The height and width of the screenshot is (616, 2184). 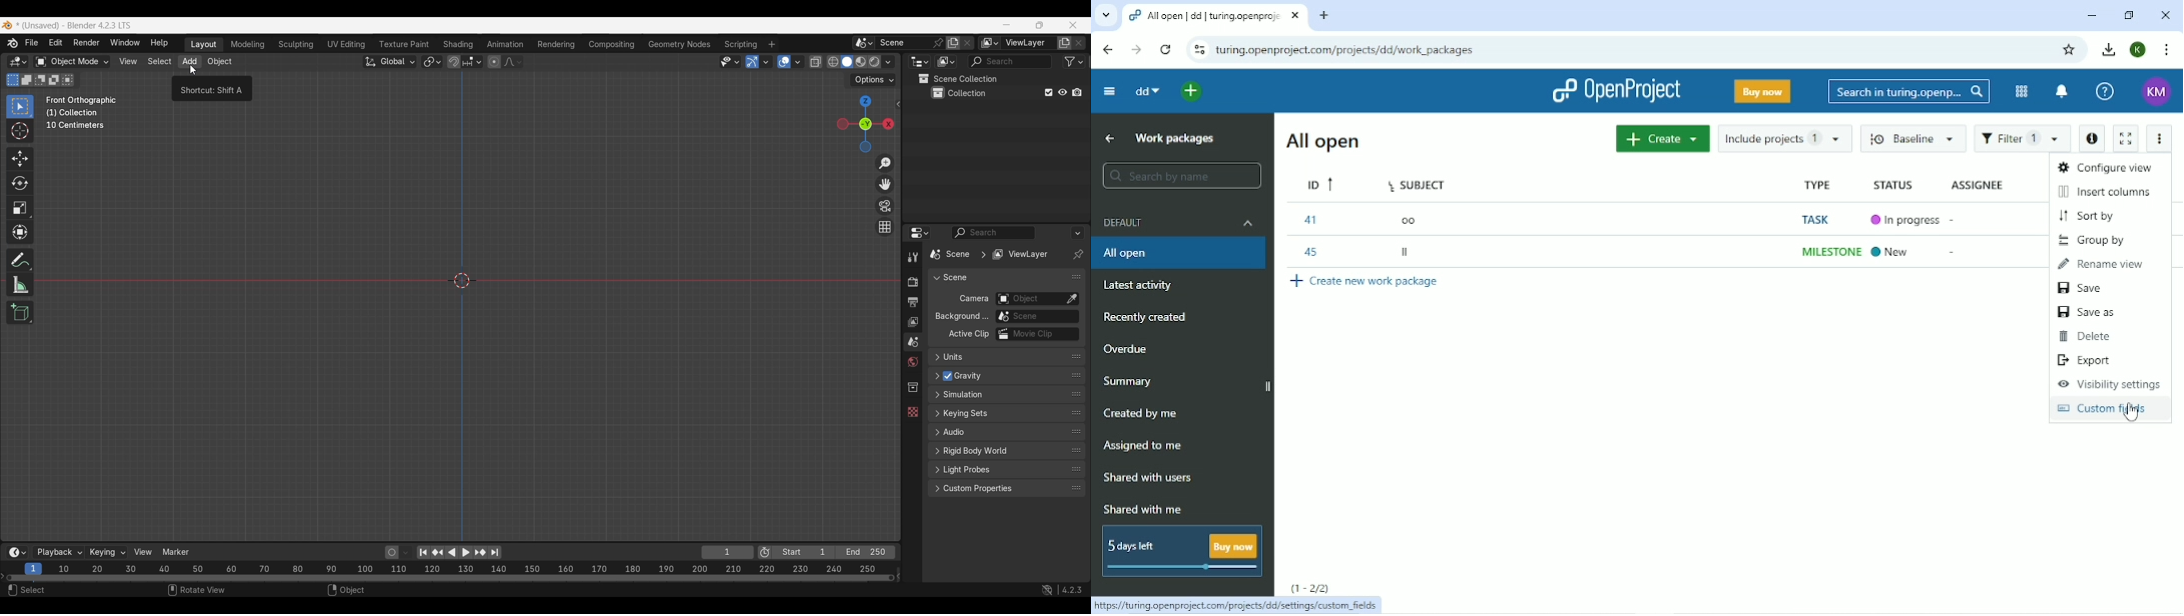 What do you see at coordinates (1909, 138) in the screenshot?
I see `Baseline` at bounding box center [1909, 138].